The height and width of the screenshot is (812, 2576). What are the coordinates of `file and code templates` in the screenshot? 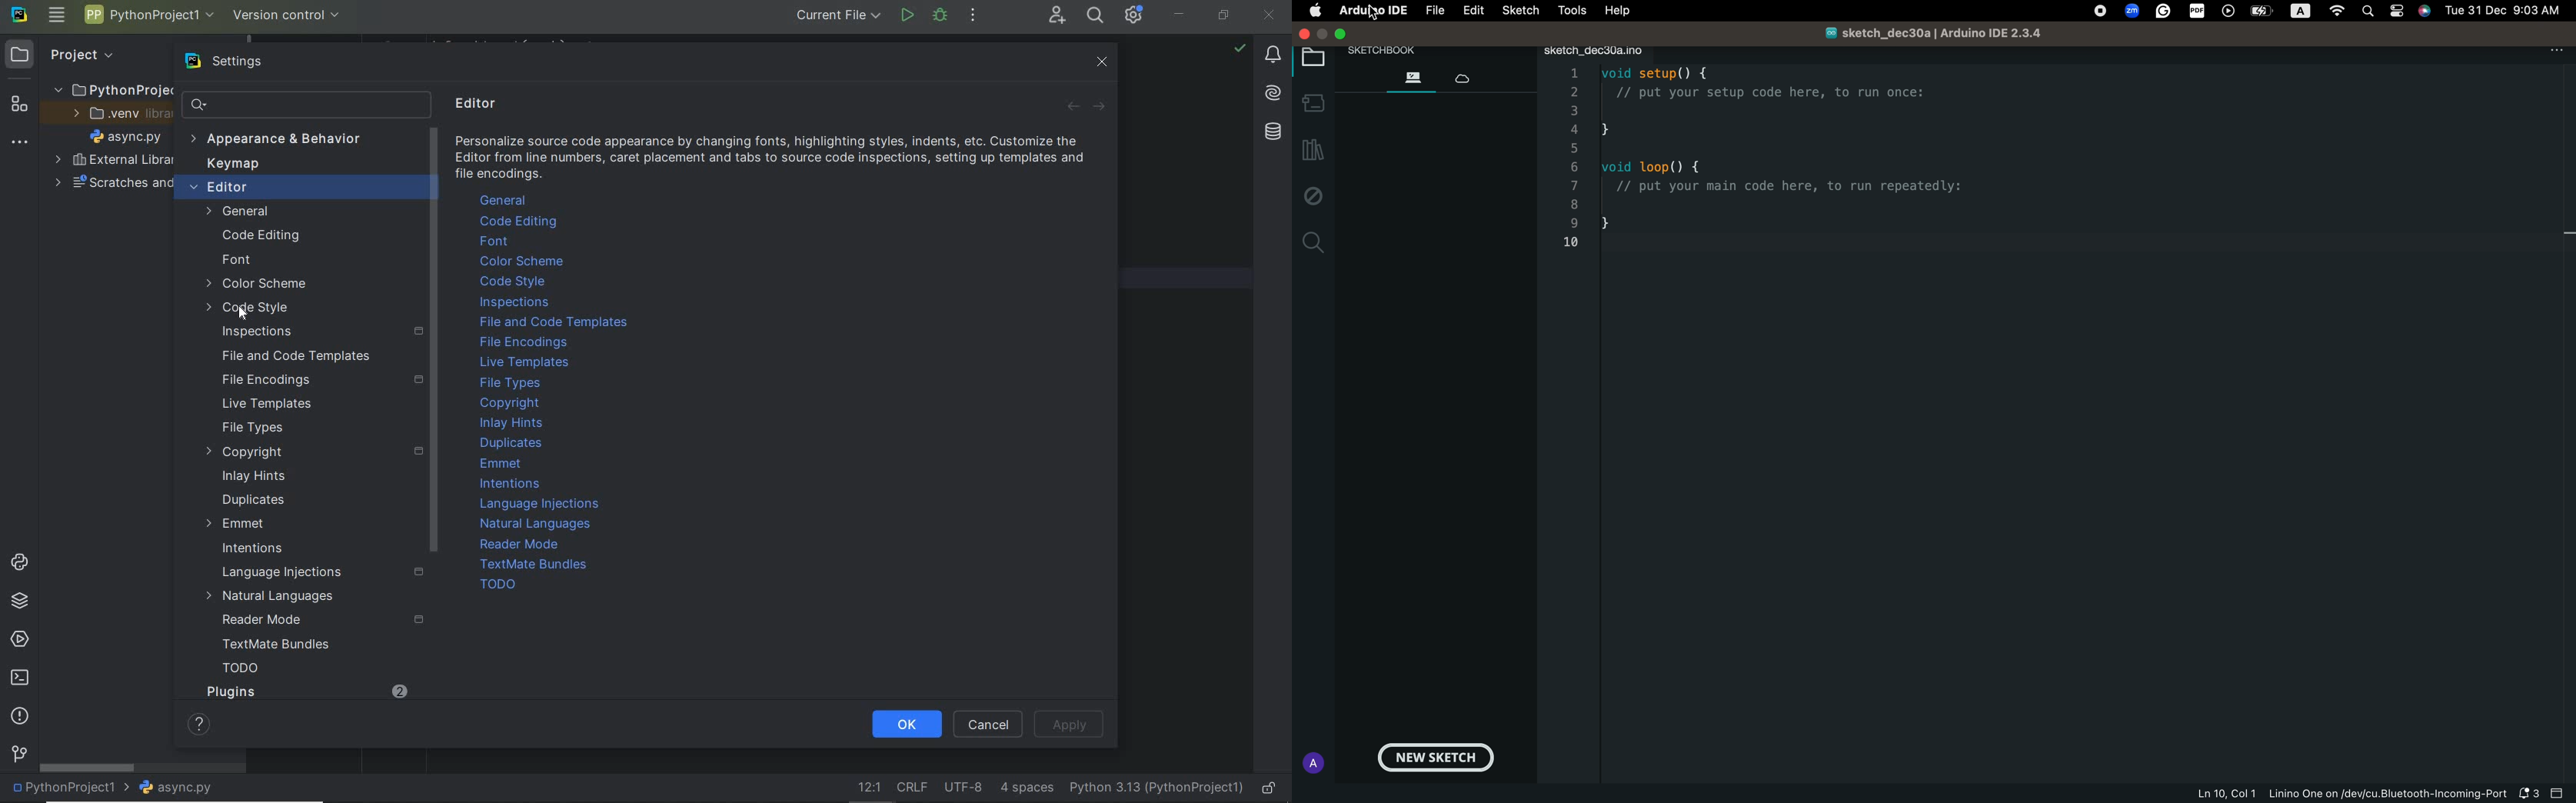 It's located at (556, 322).